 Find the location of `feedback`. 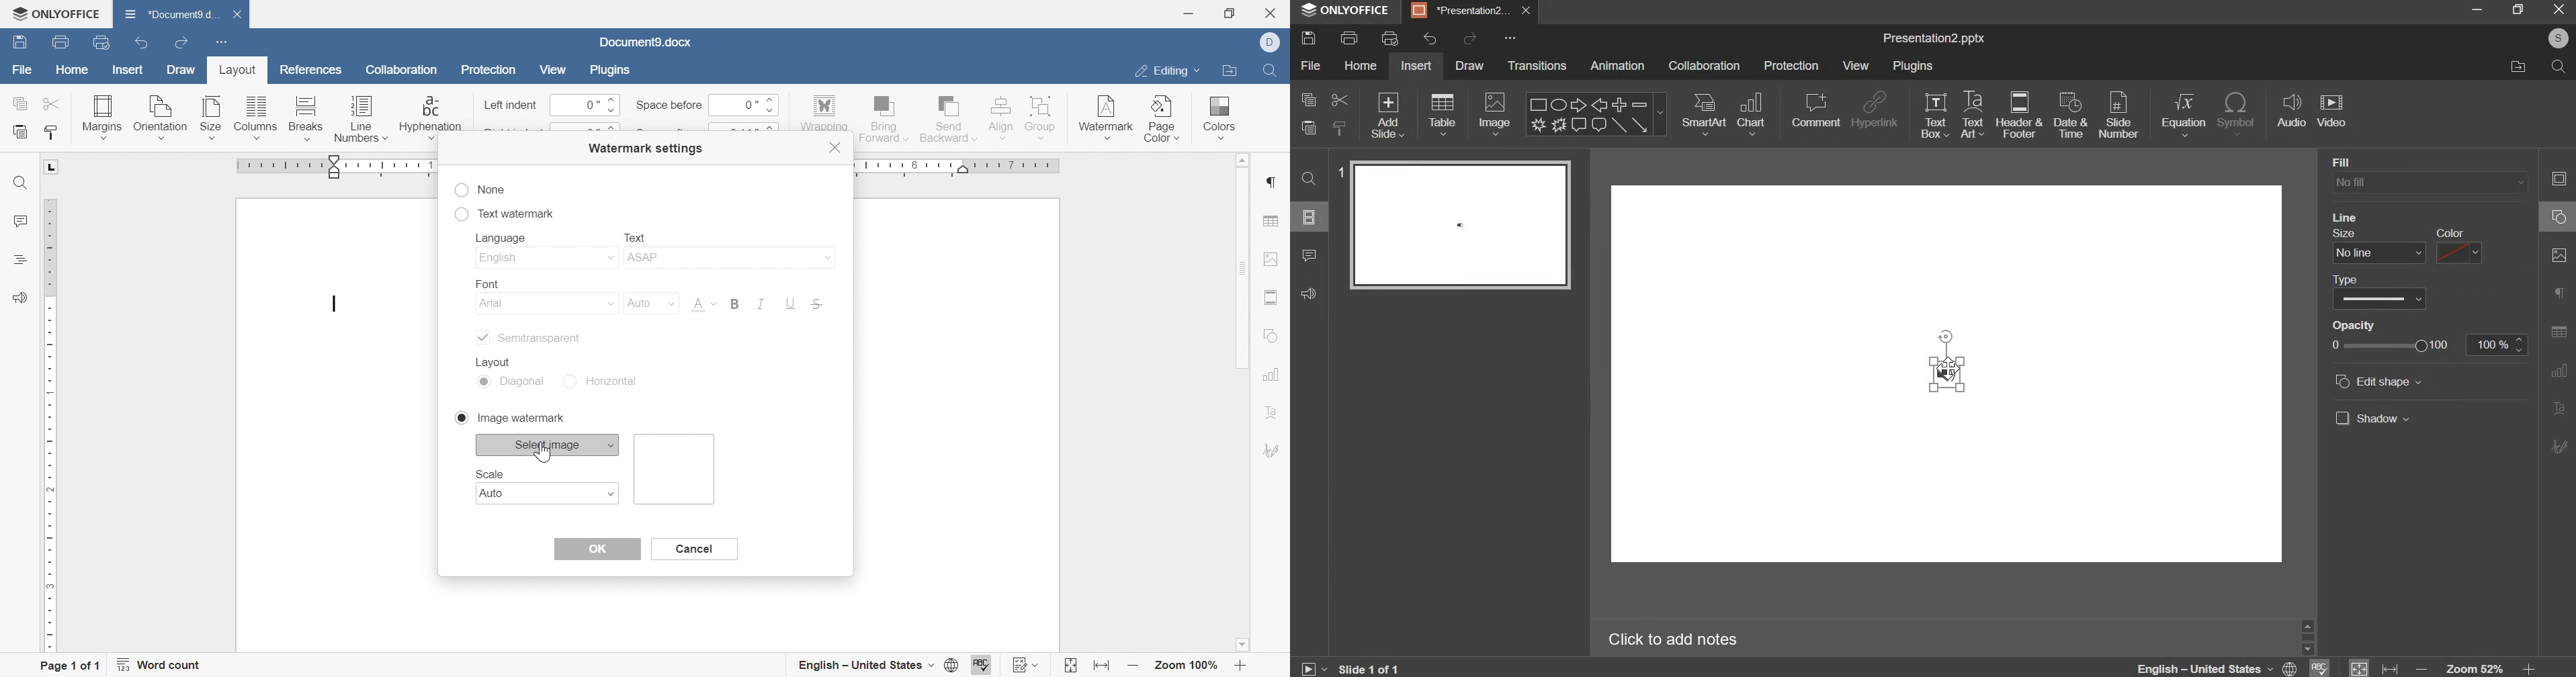

feedback is located at coordinates (1314, 294).